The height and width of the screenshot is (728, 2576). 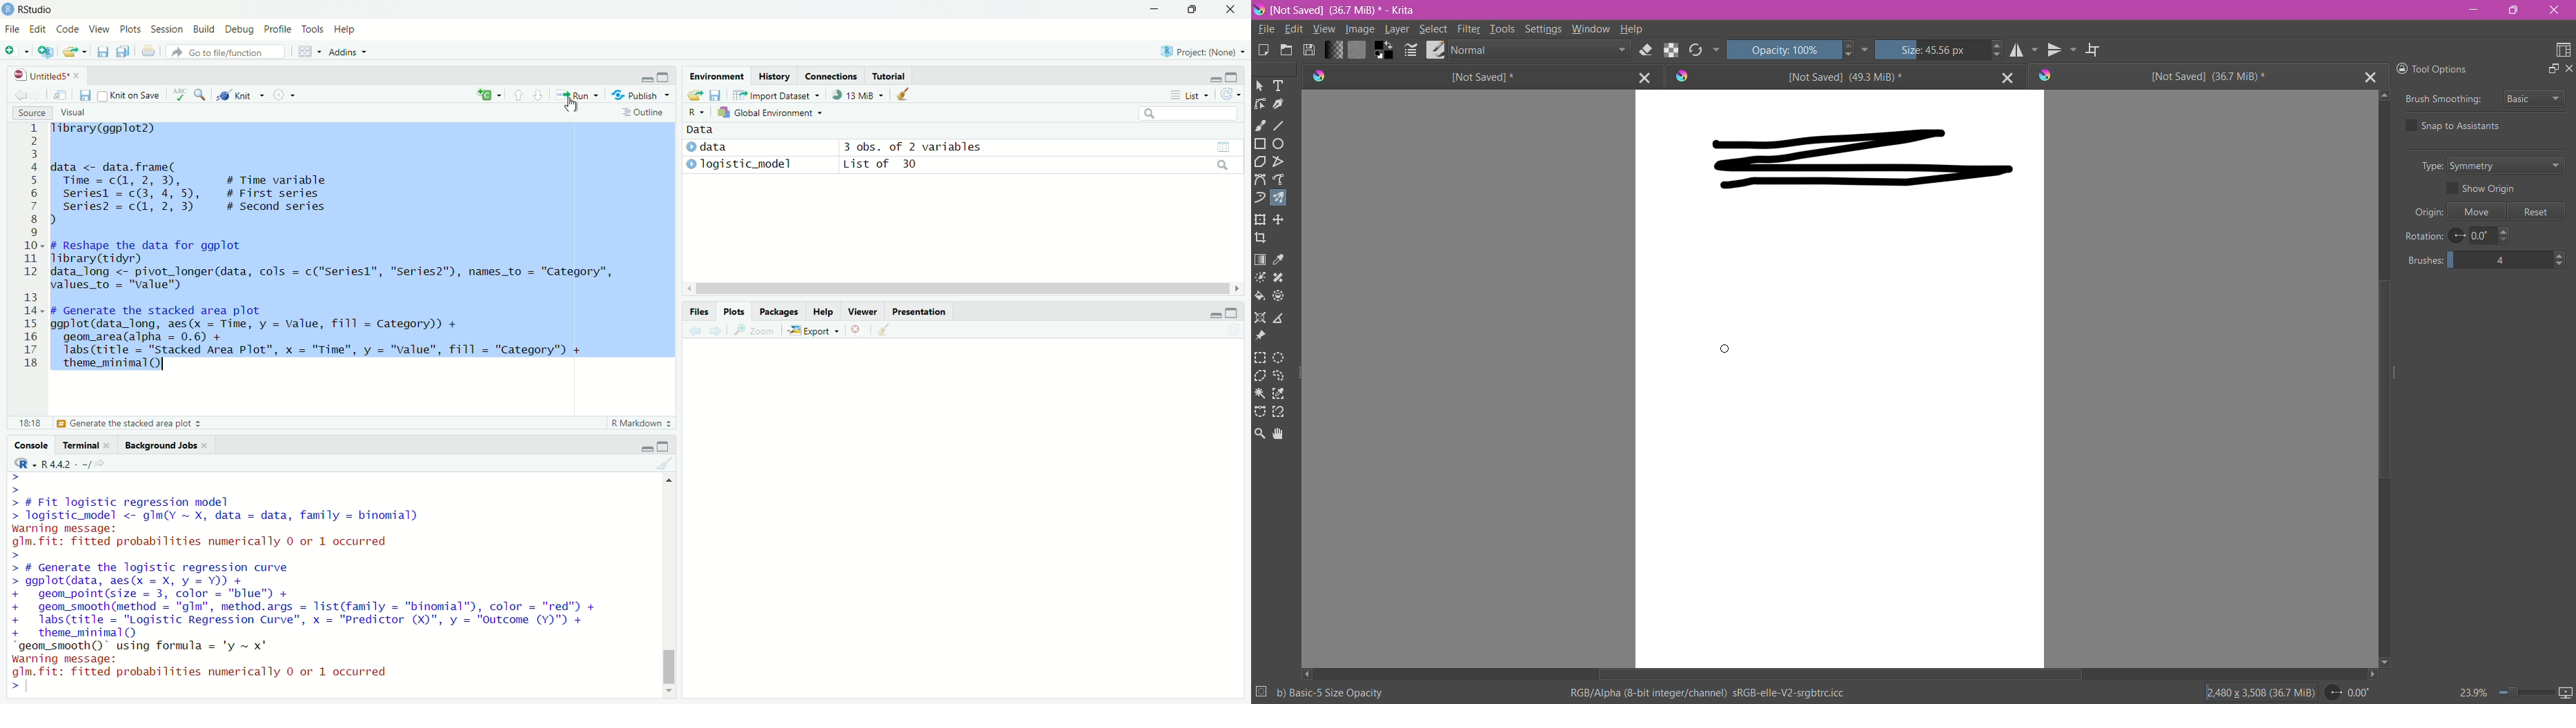 What do you see at coordinates (228, 51) in the screenshot?
I see `Go to file/function` at bounding box center [228, 51].